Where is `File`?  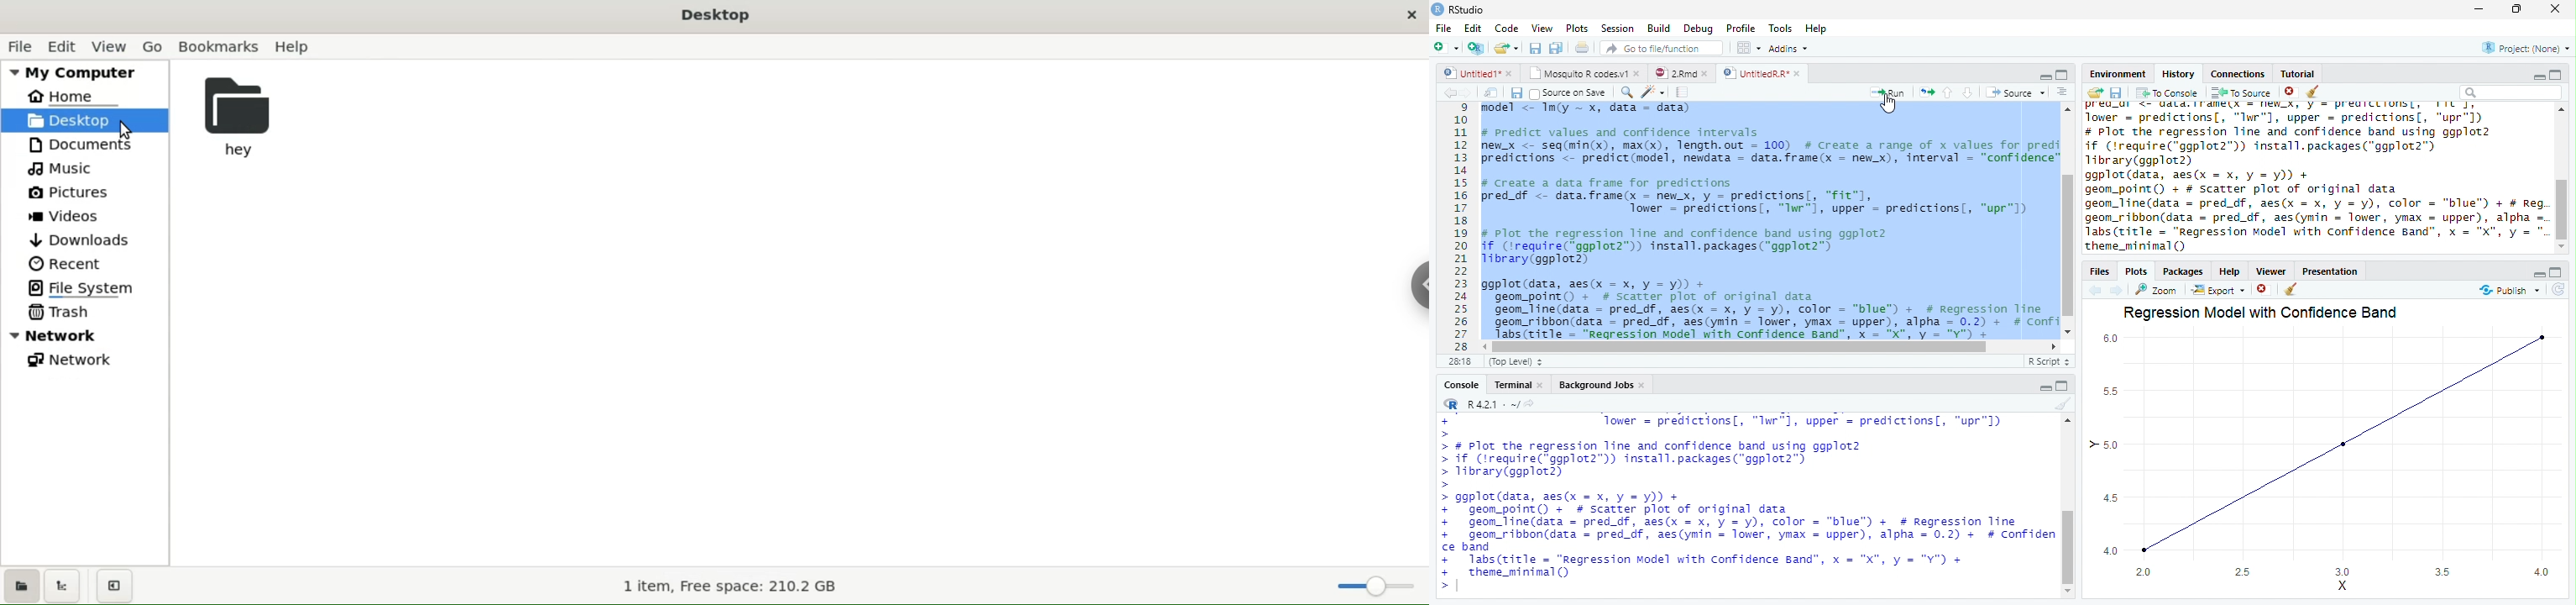 File is located at coordinates (1442, 28).